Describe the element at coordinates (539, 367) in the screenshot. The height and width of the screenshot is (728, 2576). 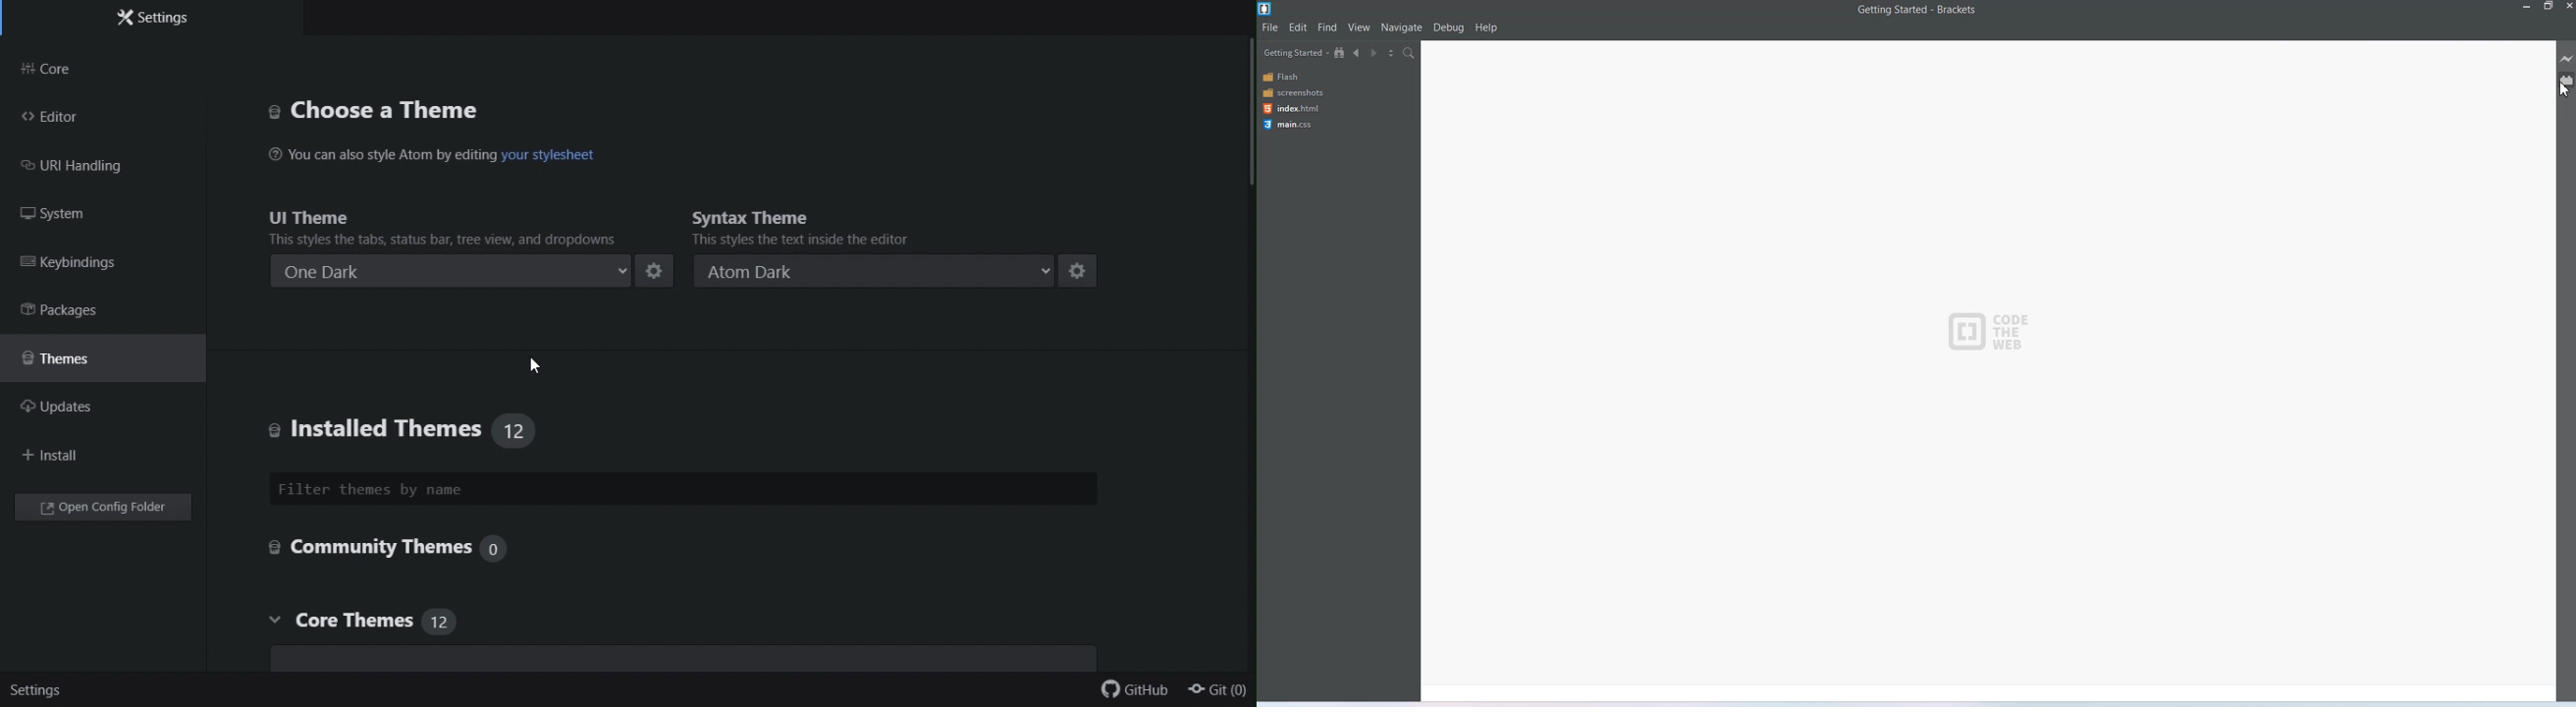
I see `cursor` at that location.